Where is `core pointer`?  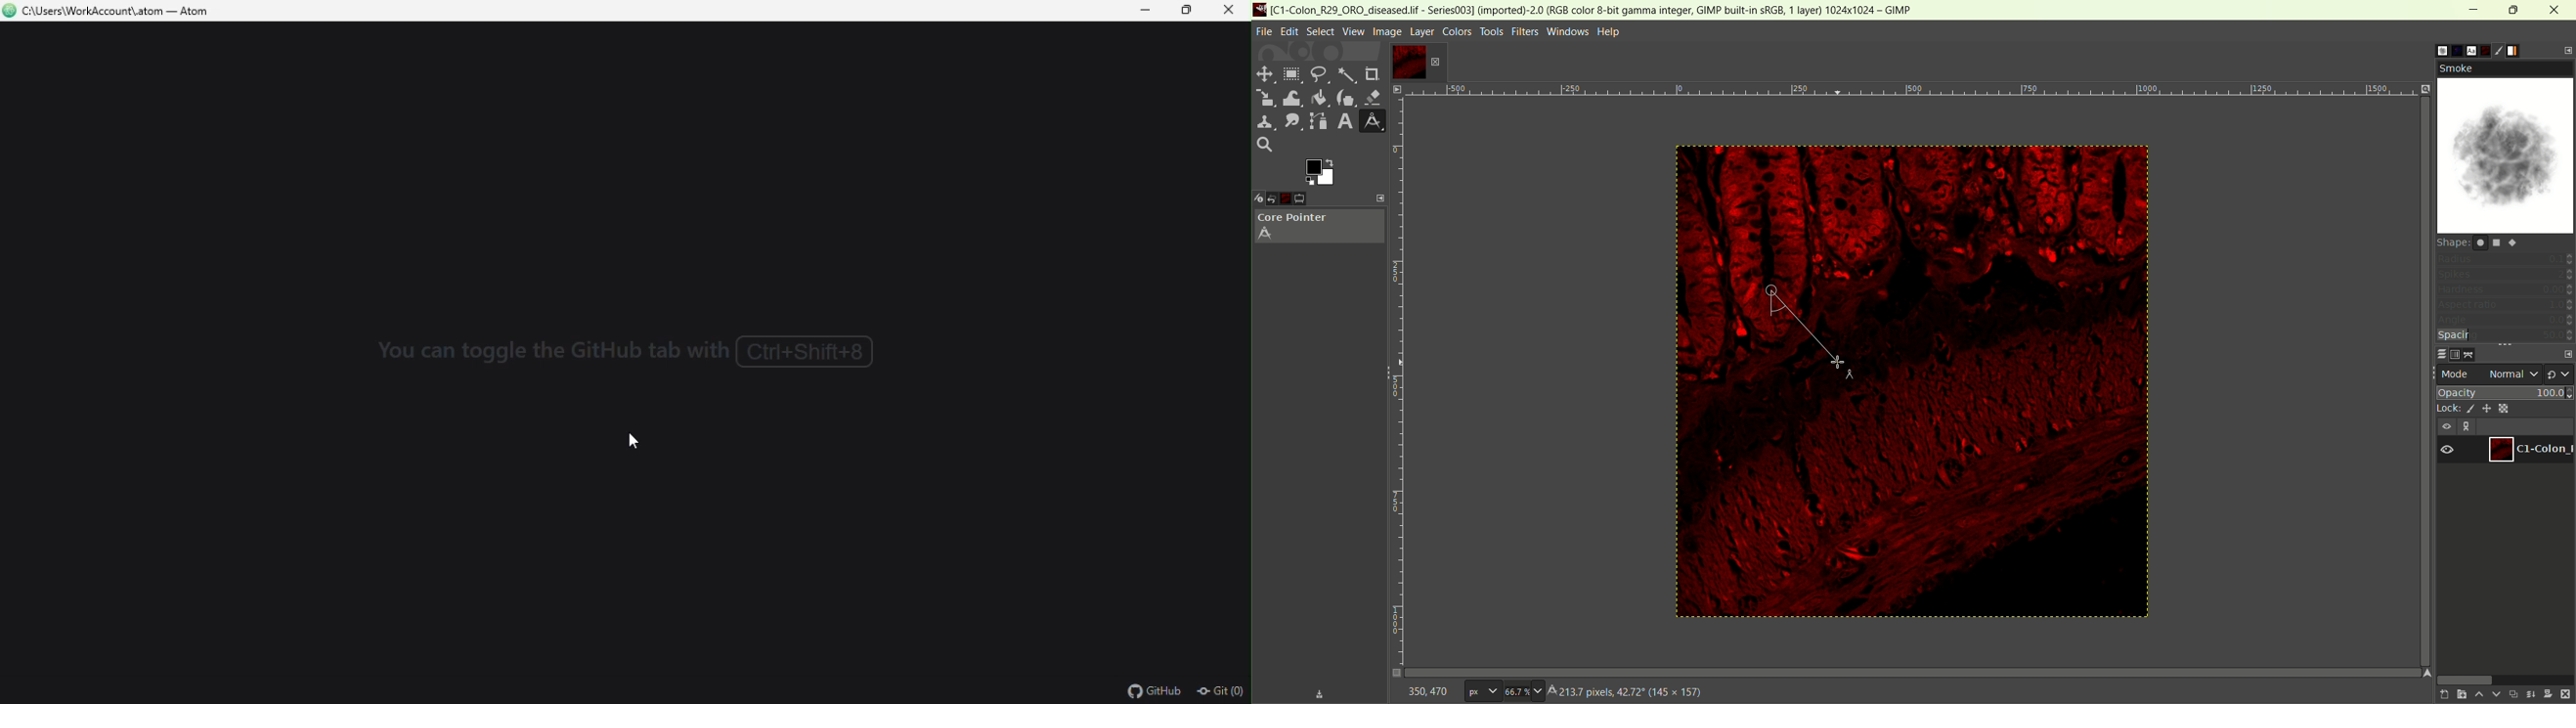 core pointer is located at coordinates (1320, 228).